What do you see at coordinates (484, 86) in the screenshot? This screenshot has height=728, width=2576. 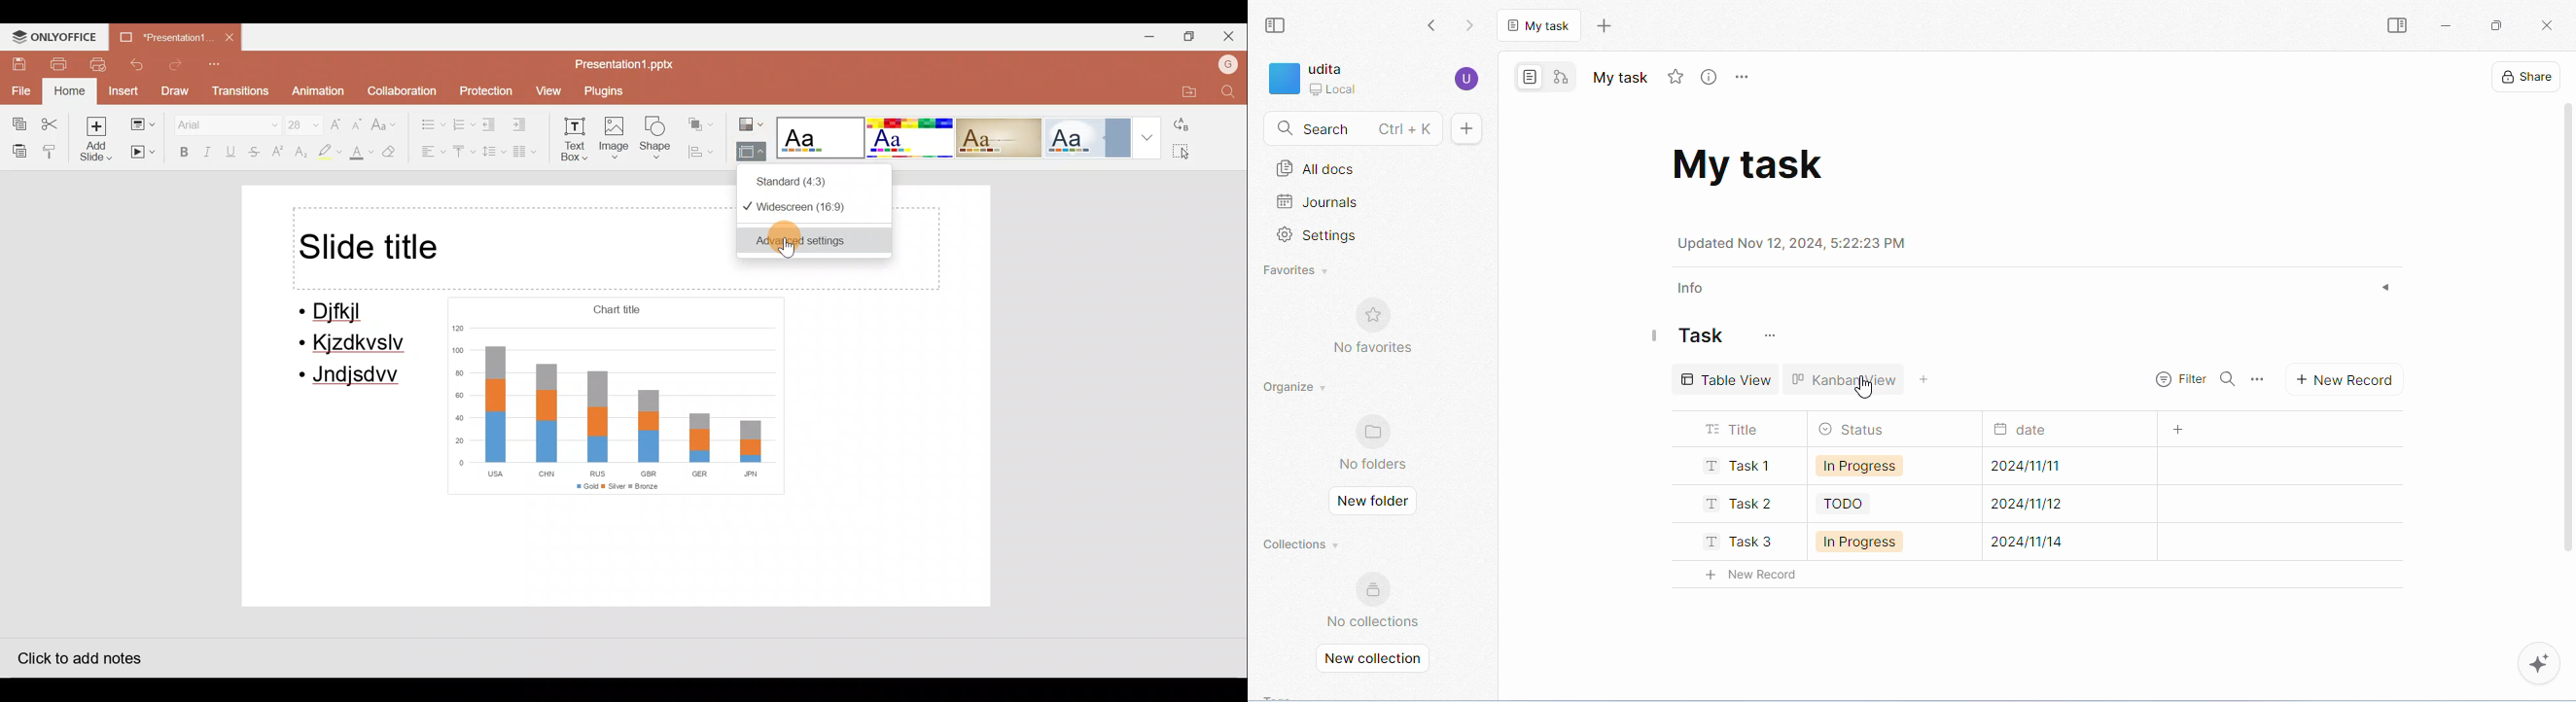 I see `Protection` at bounding box center [484, 86].